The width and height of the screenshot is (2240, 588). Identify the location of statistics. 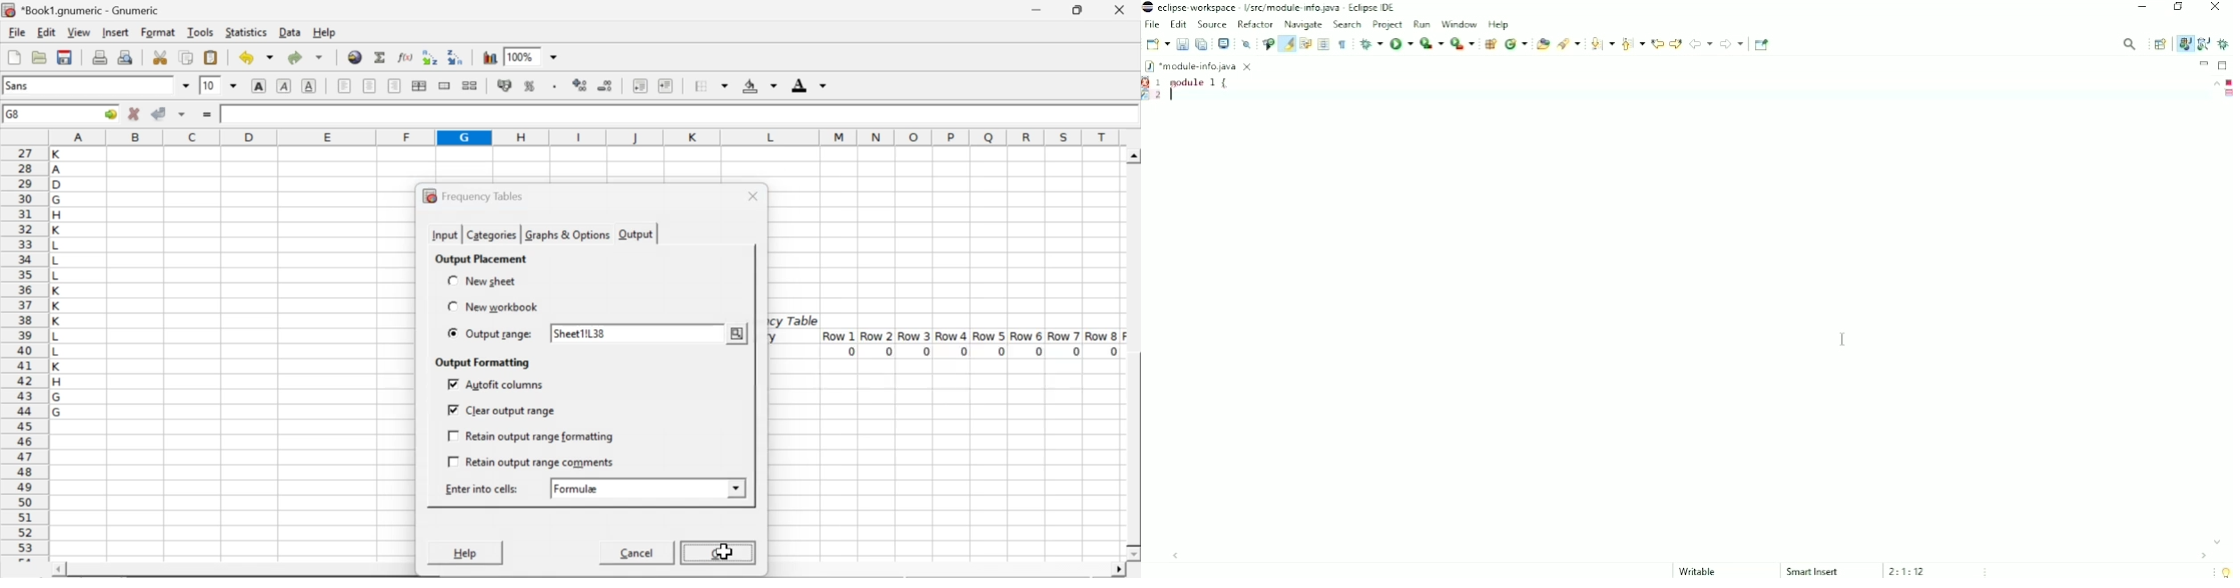
(244, 32).